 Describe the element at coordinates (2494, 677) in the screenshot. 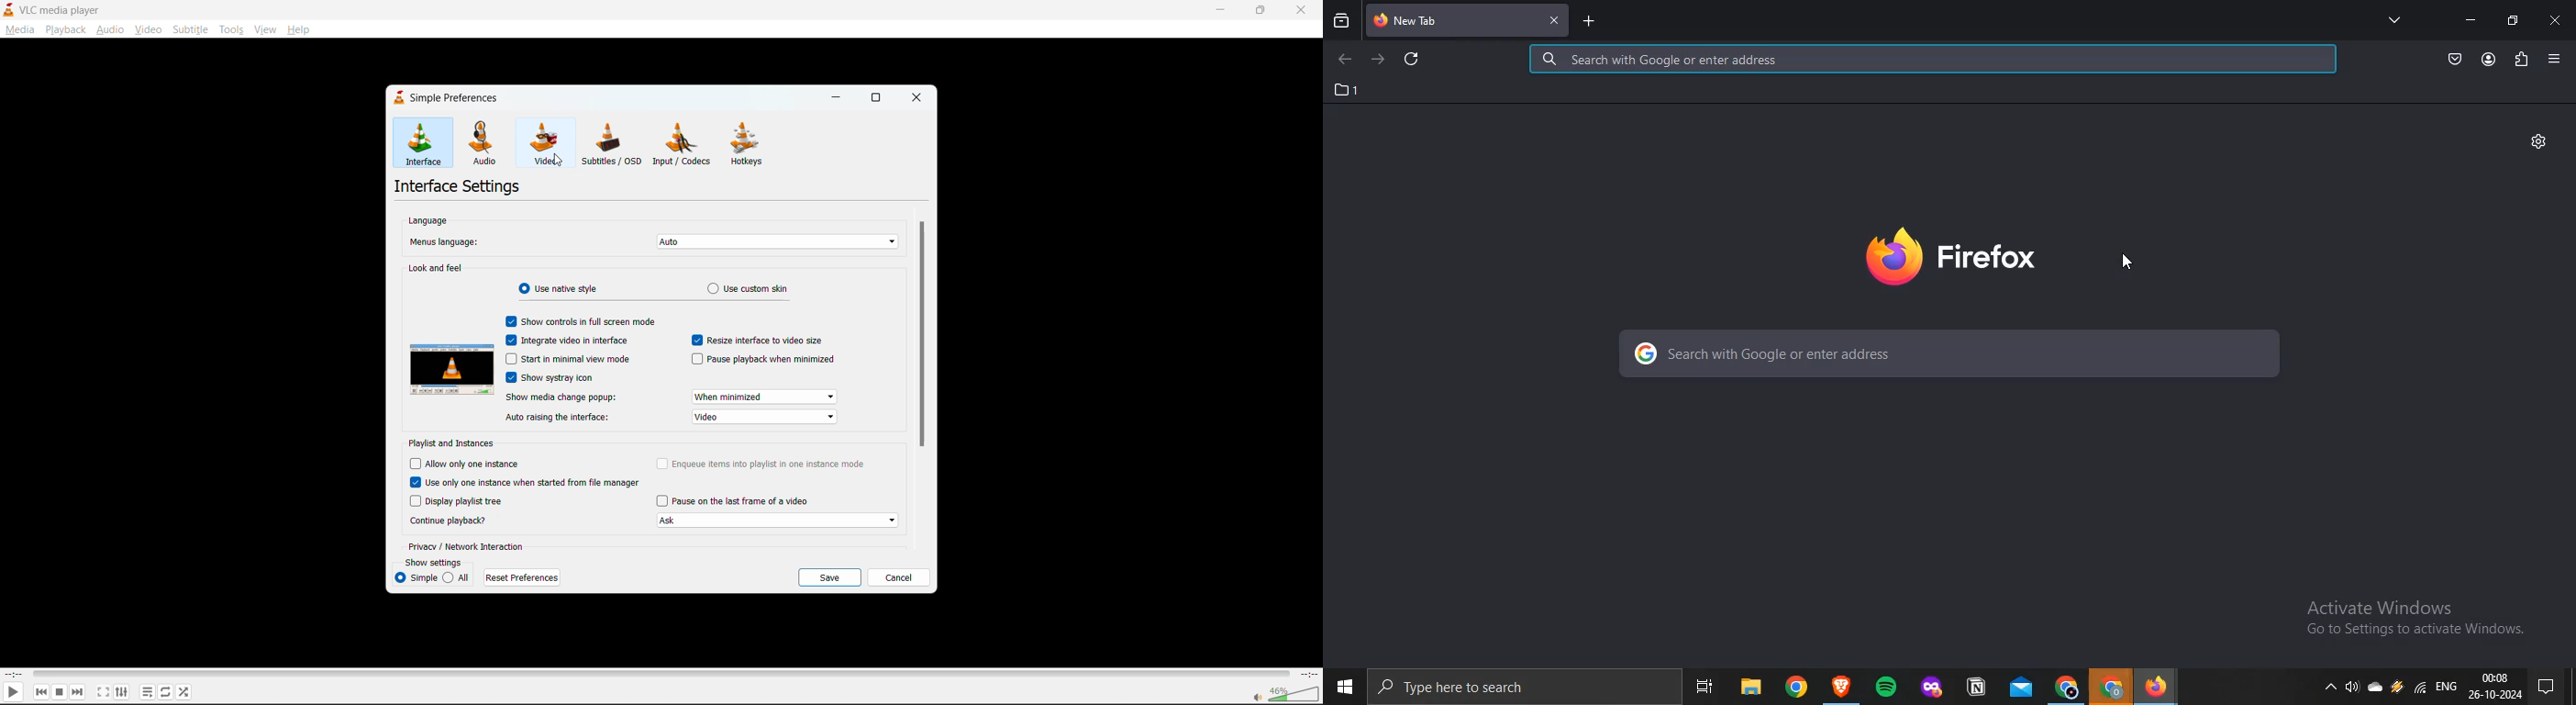

I see `00:08` at that location.